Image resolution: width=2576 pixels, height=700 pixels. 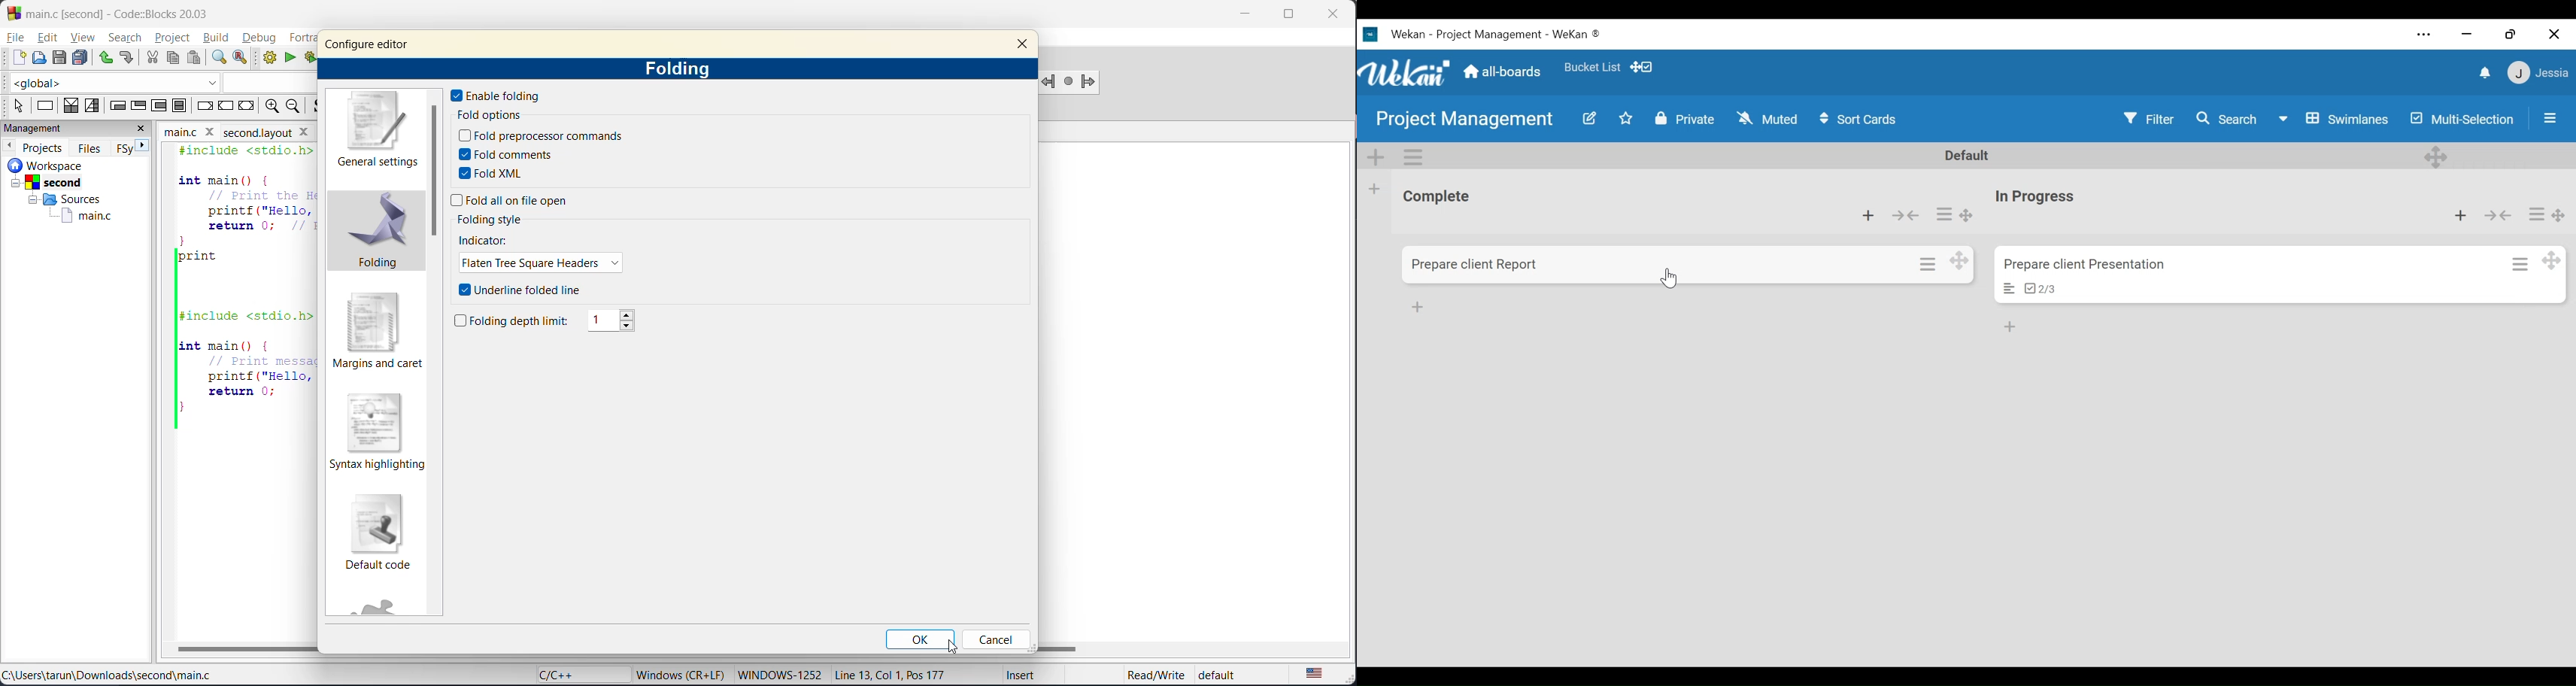 What do you see at coordinates (50, 39) in the screenshot?
I see `edit` at bounding box center [50, 39].